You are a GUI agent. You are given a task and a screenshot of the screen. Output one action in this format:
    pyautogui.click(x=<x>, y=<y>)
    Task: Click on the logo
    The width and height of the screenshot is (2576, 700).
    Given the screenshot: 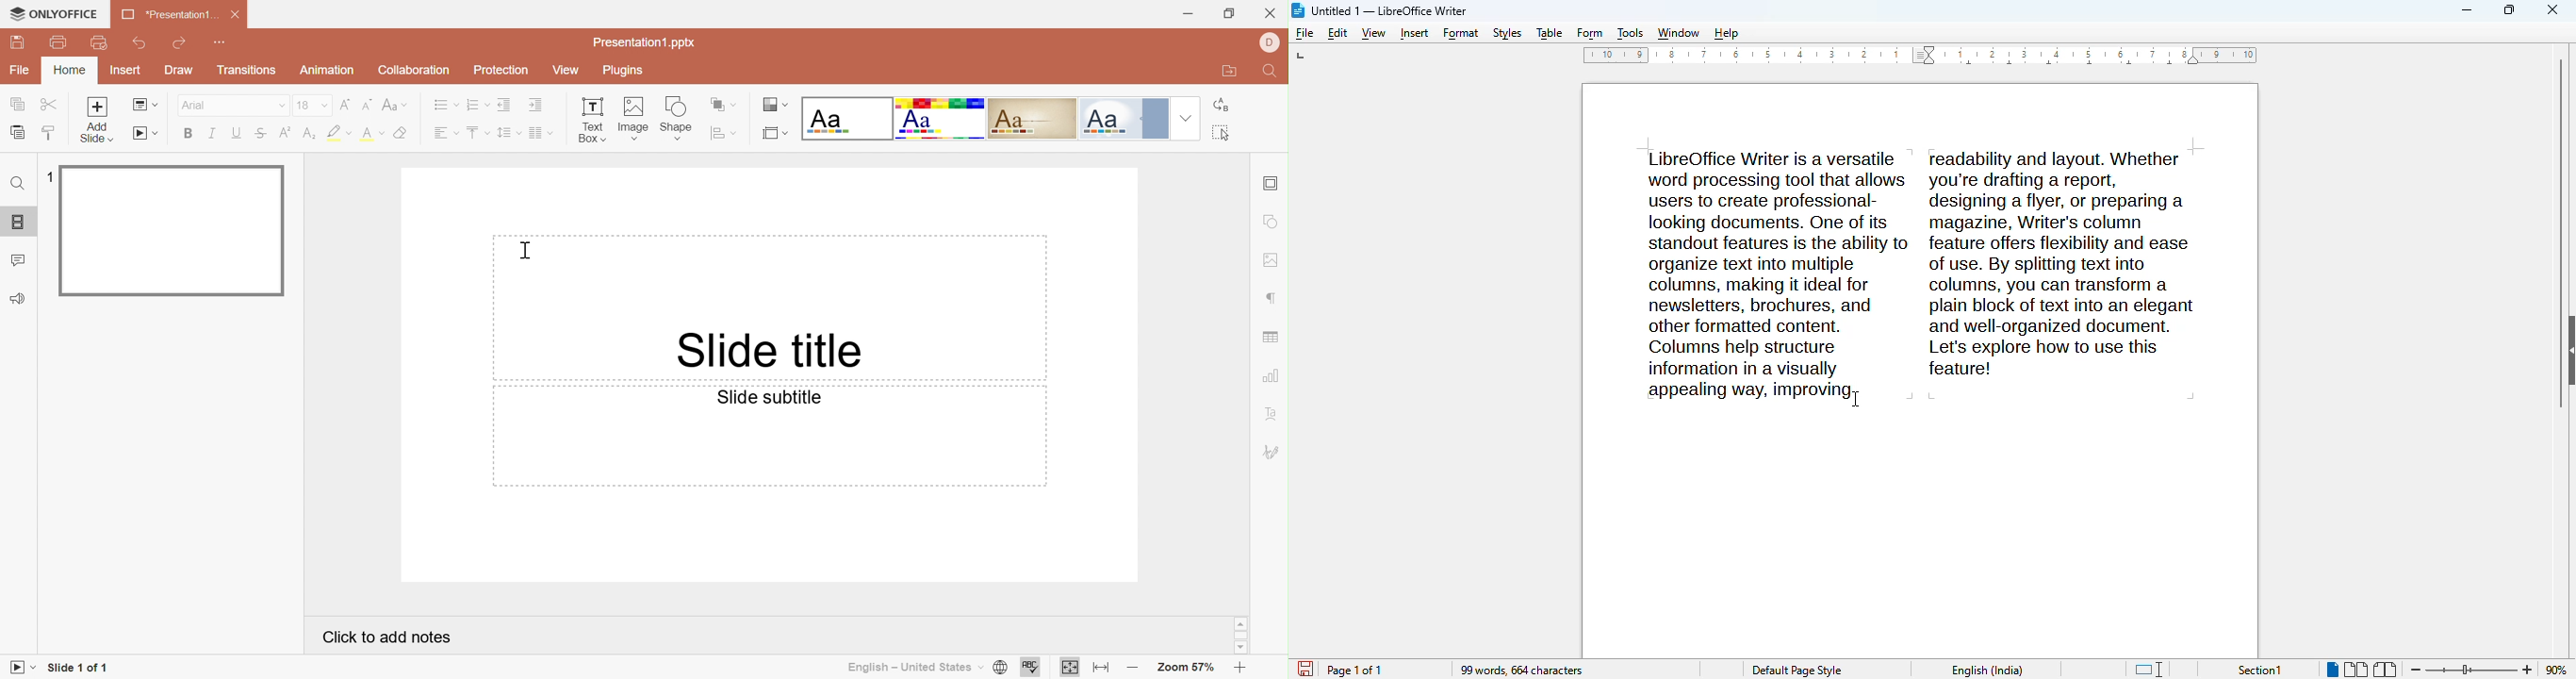 What is the action you would take?
    pyautogui.click(x=1298, y=10)
    